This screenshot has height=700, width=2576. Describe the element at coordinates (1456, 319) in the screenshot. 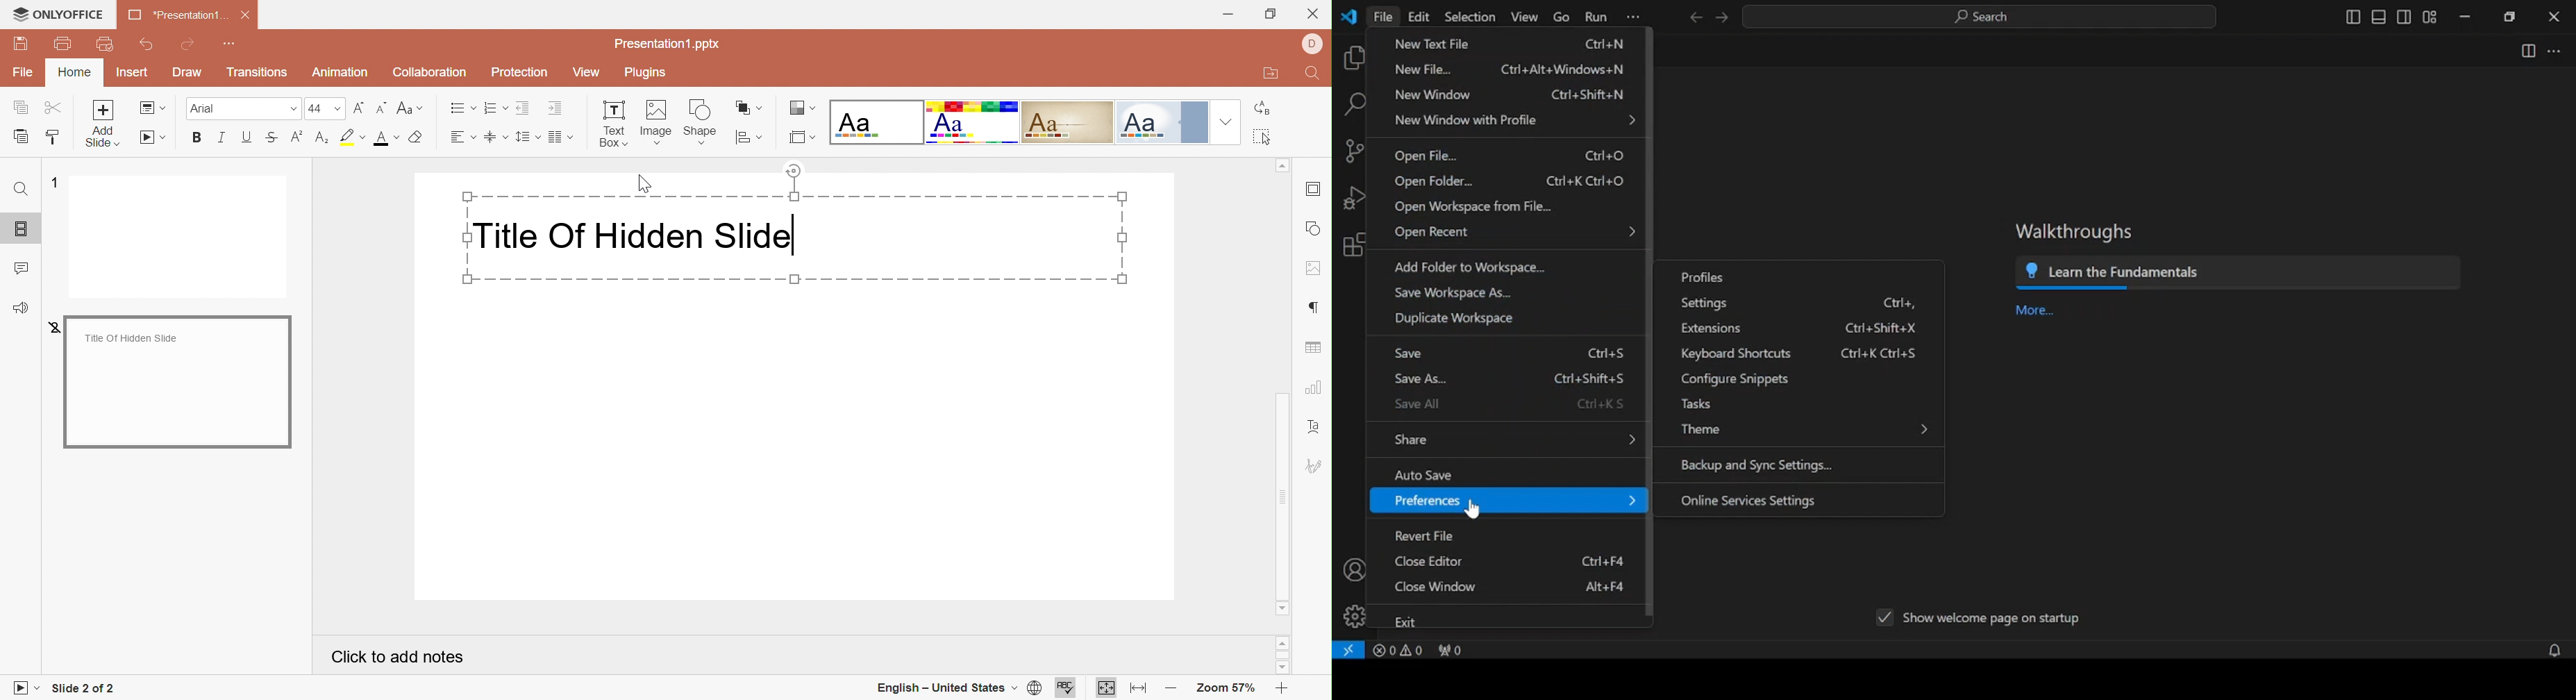

I see `duplicate workspace` at that location.